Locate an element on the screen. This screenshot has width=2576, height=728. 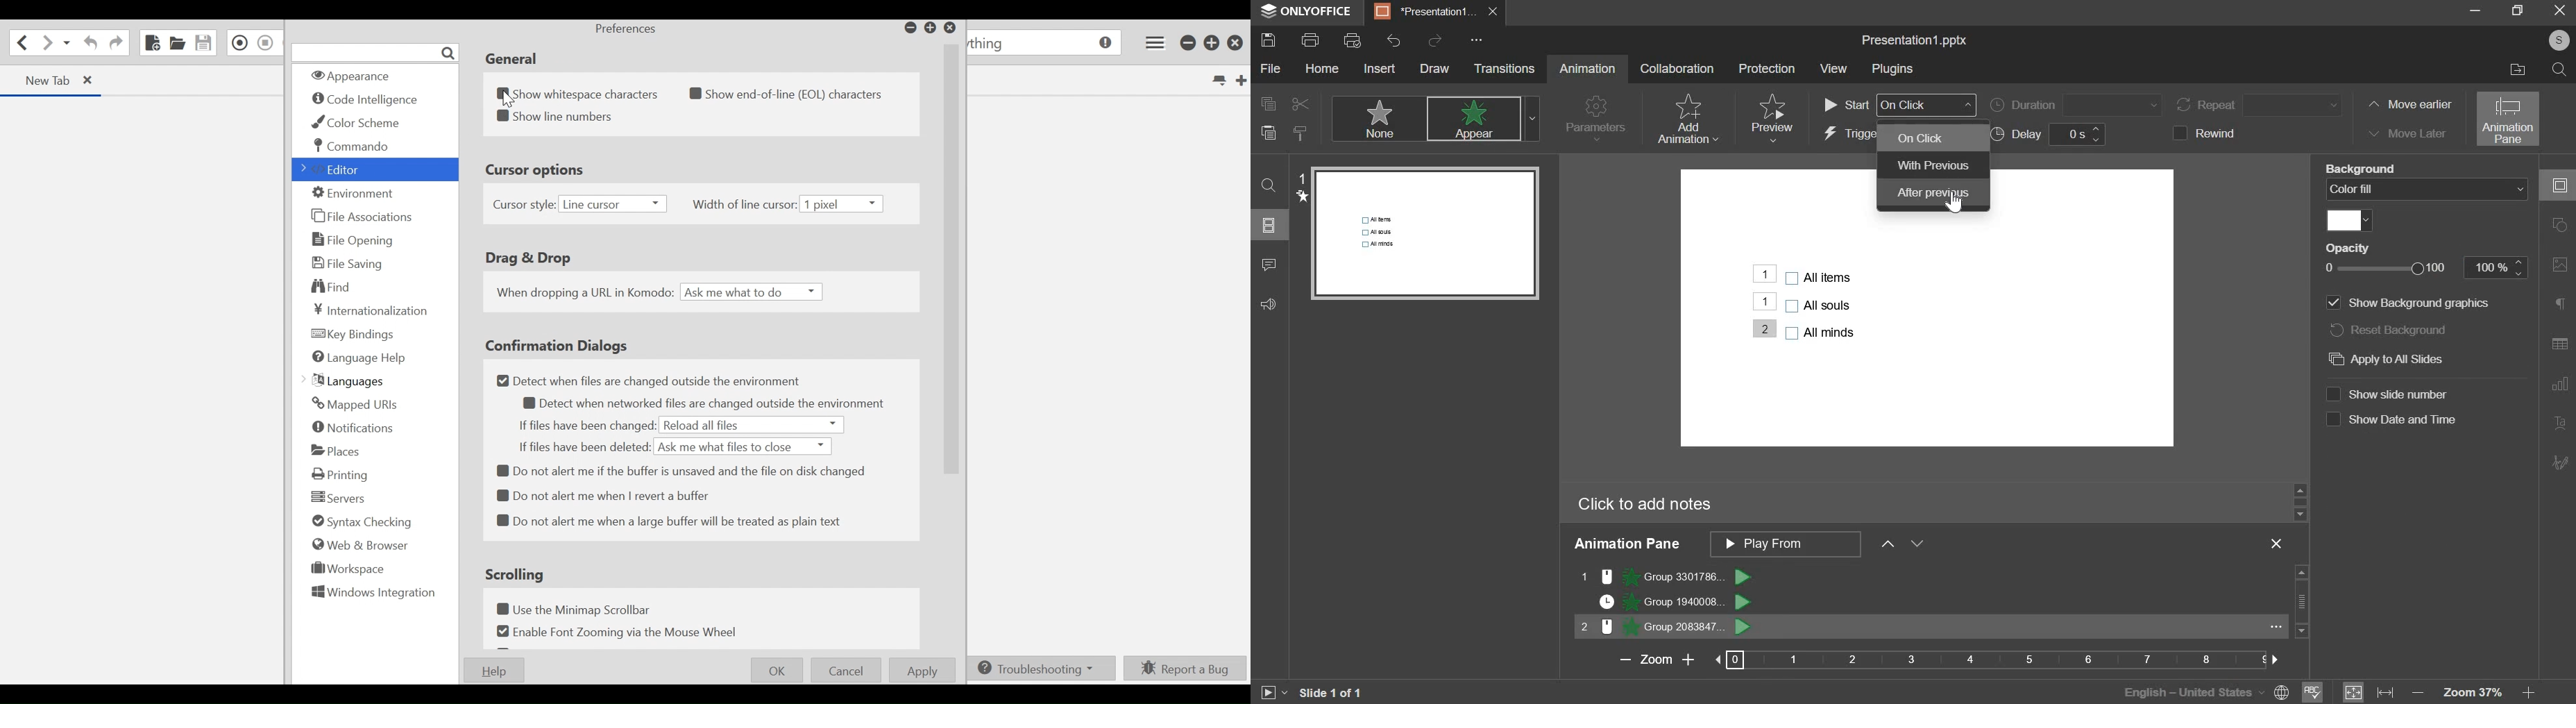
on click is located at coordinates (1934, 137).